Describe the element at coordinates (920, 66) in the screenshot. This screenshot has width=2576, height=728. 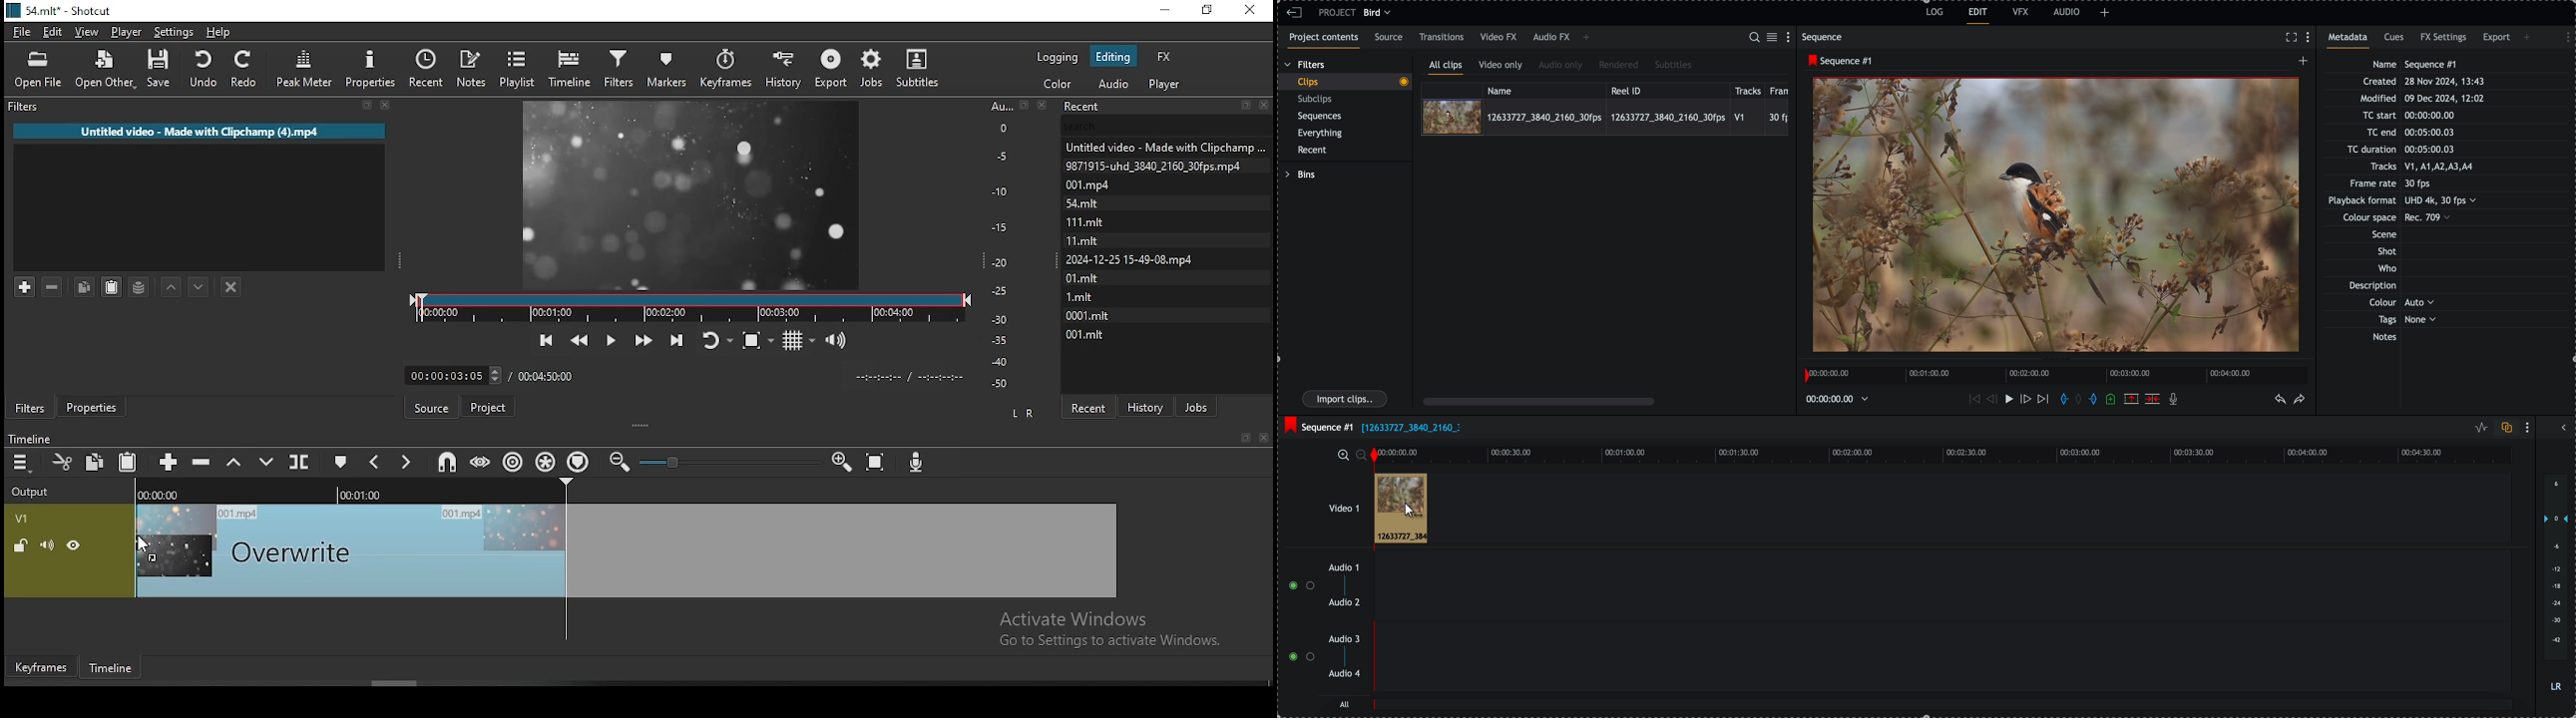
I see `subtitles` at that location.